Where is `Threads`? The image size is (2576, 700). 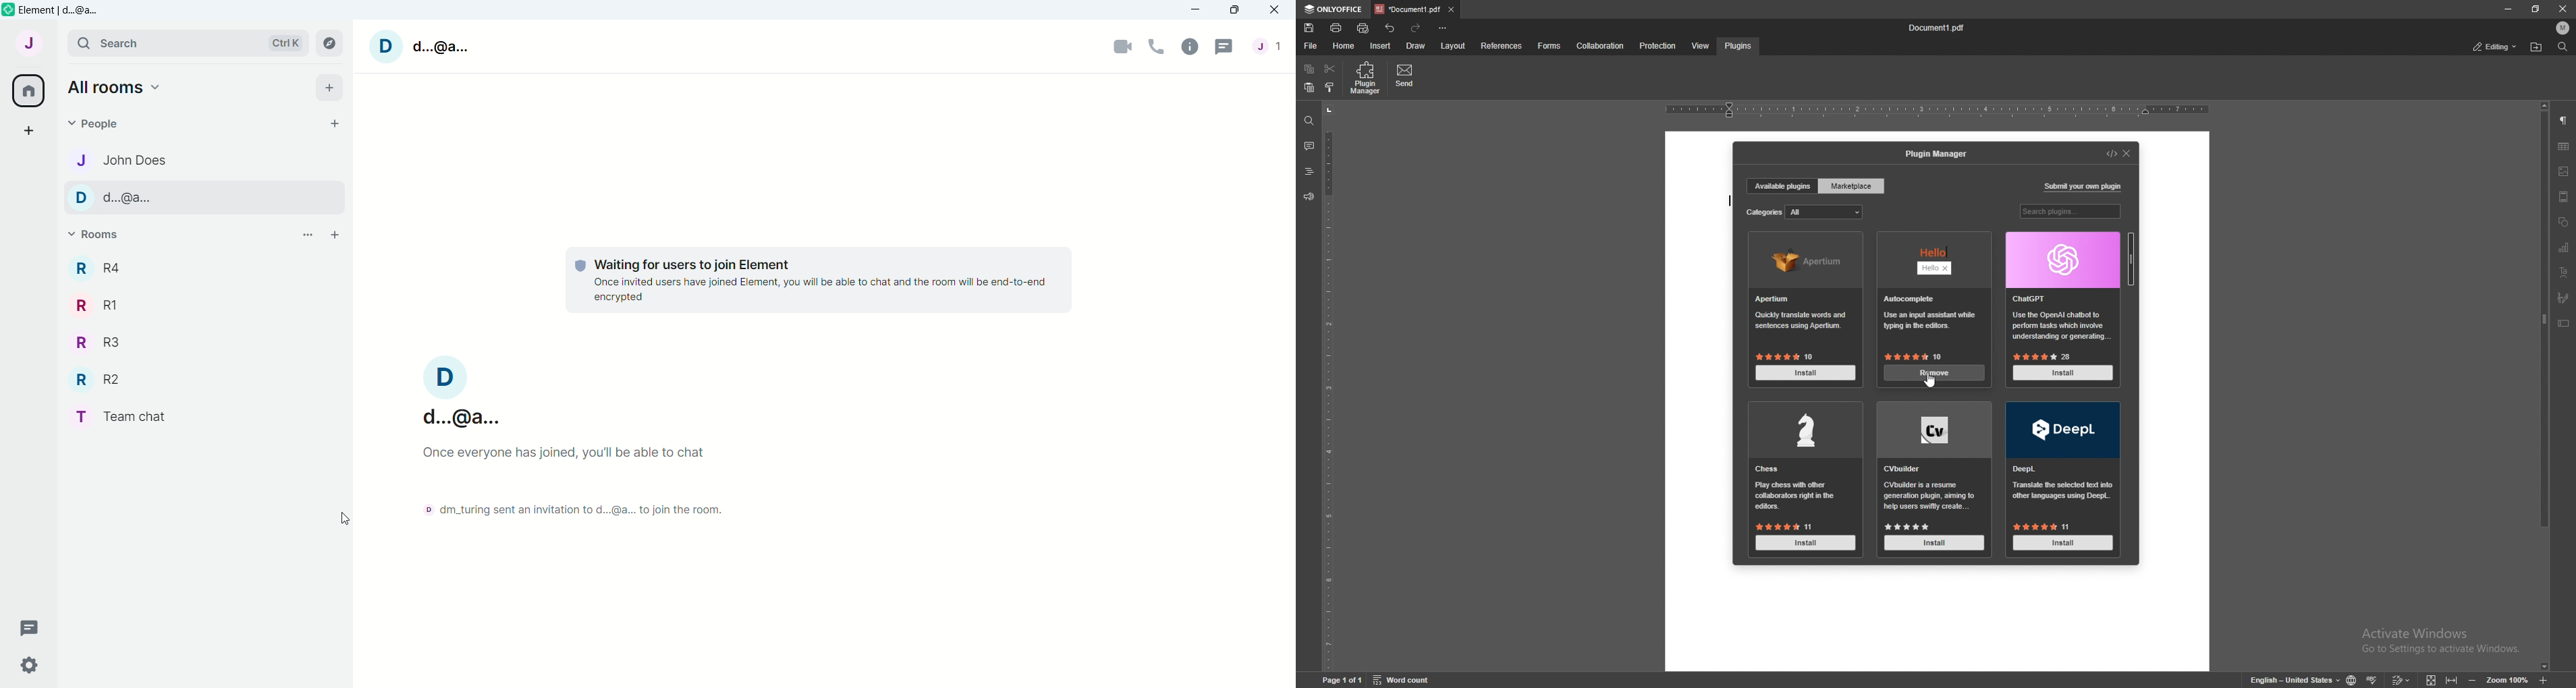 Threads is located at coordinates (33, 627).